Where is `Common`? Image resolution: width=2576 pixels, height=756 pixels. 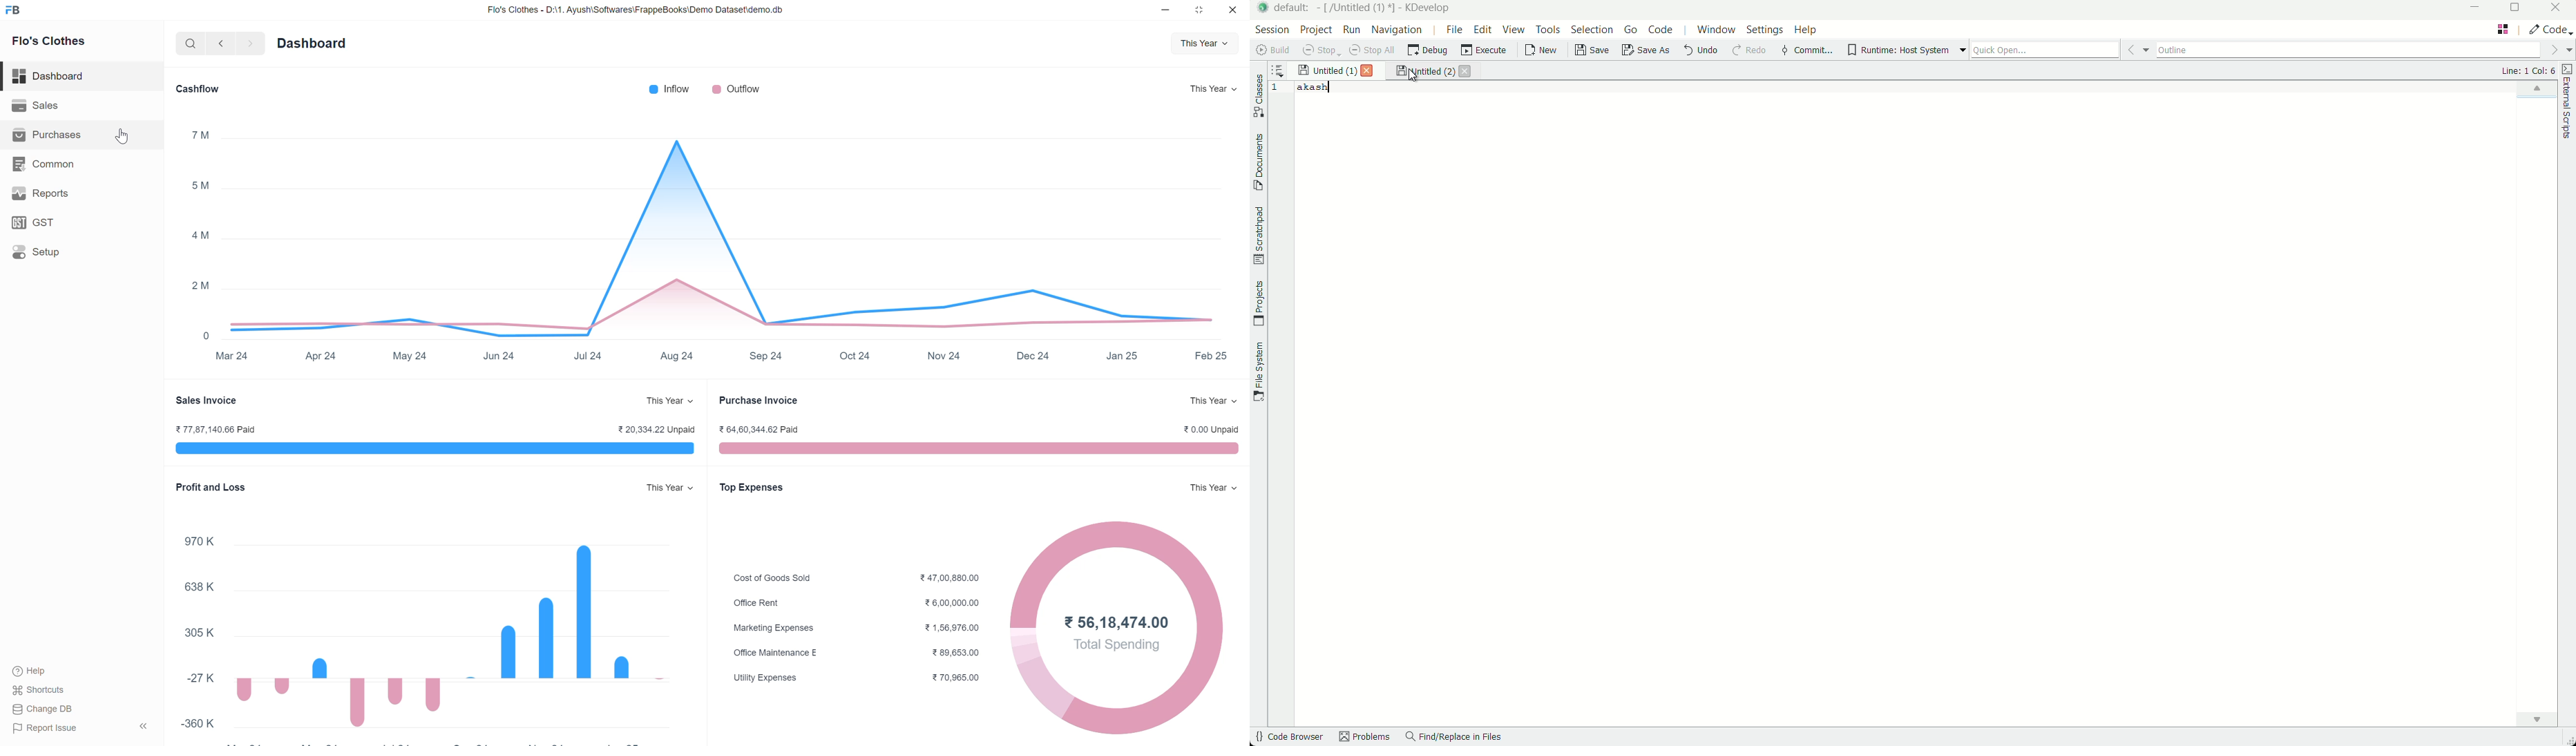
Common is located at coordinates (41, 163).